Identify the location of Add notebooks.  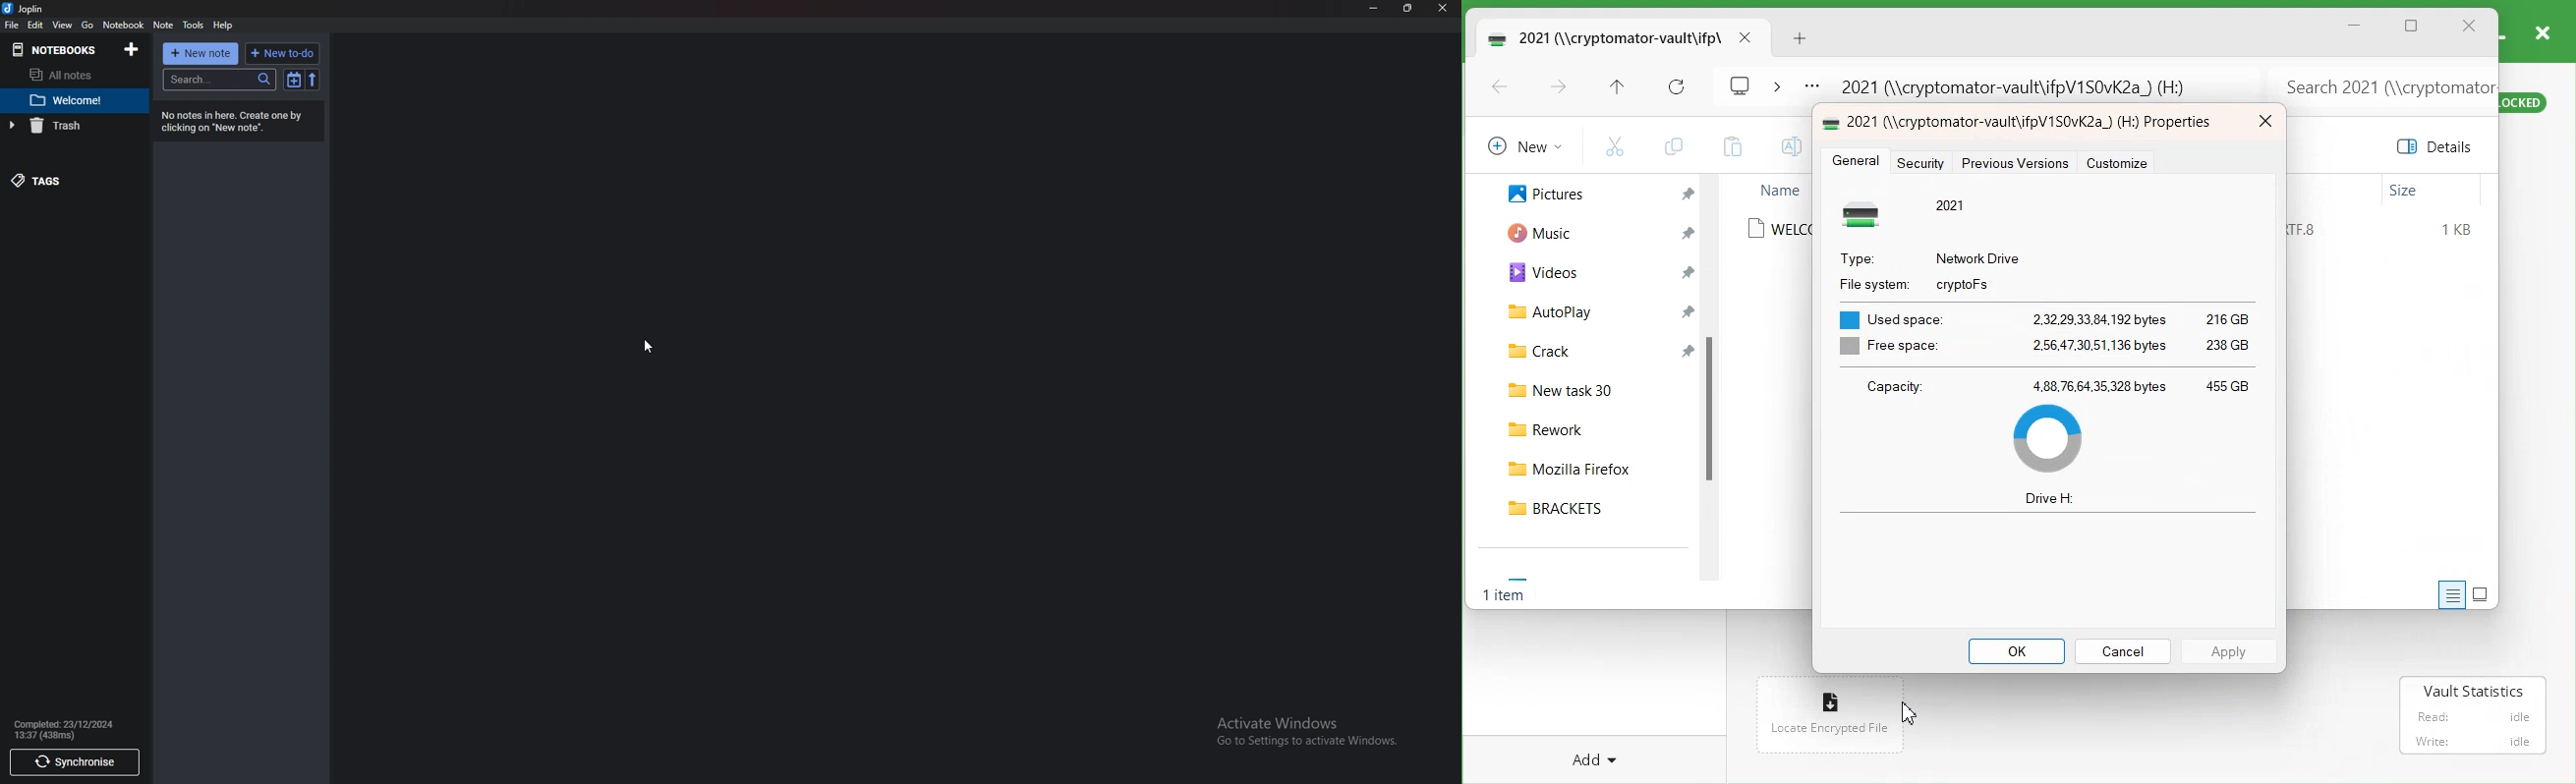
(132, 49).